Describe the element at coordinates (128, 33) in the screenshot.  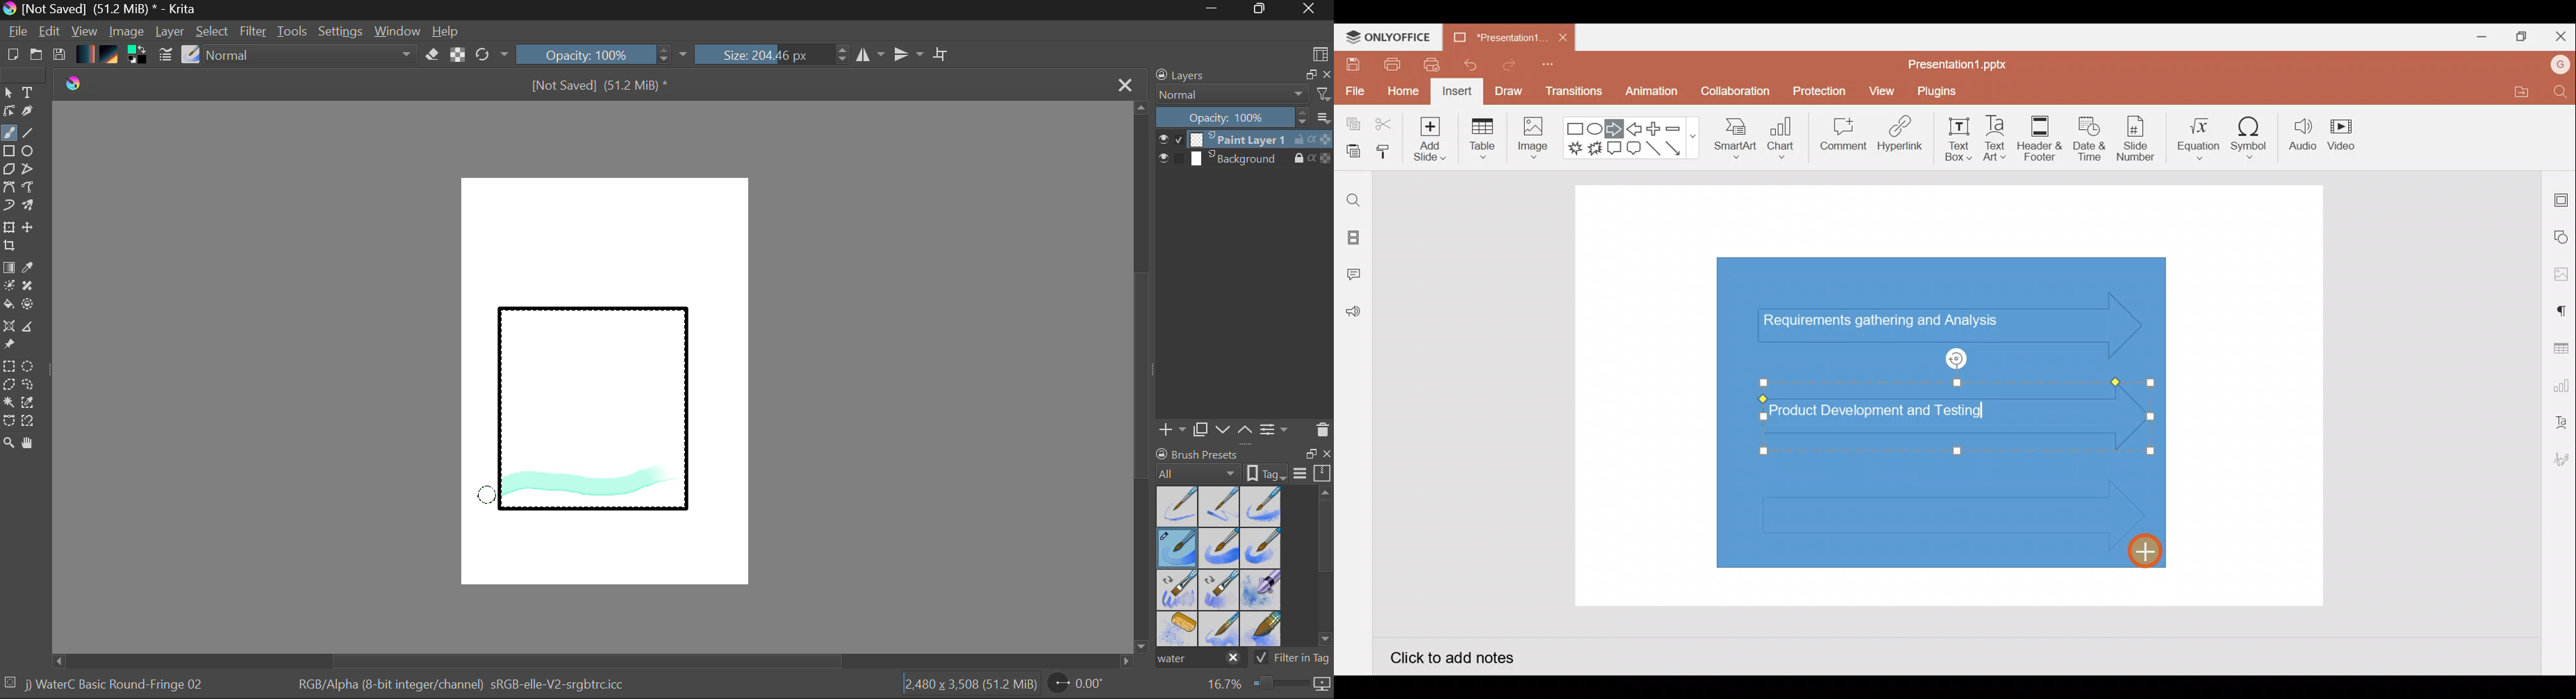
I see `Image` at that location.